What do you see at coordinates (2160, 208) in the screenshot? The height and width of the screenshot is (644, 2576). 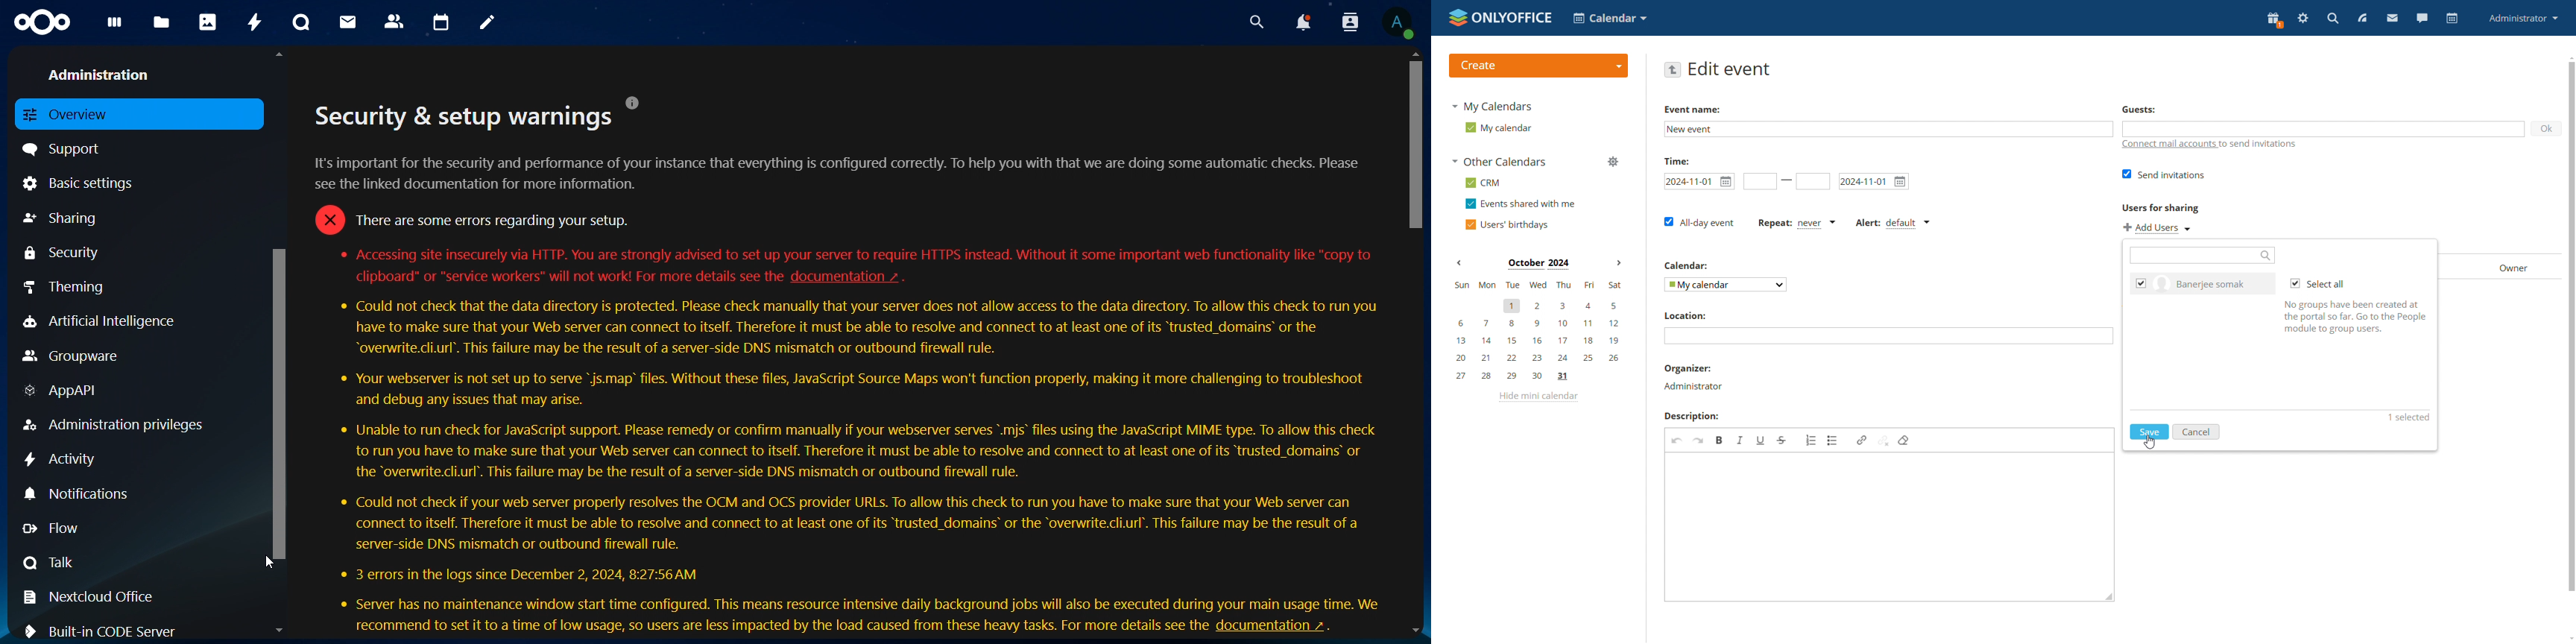 I see `Users for sharing` at bounding box center [2160, 208].